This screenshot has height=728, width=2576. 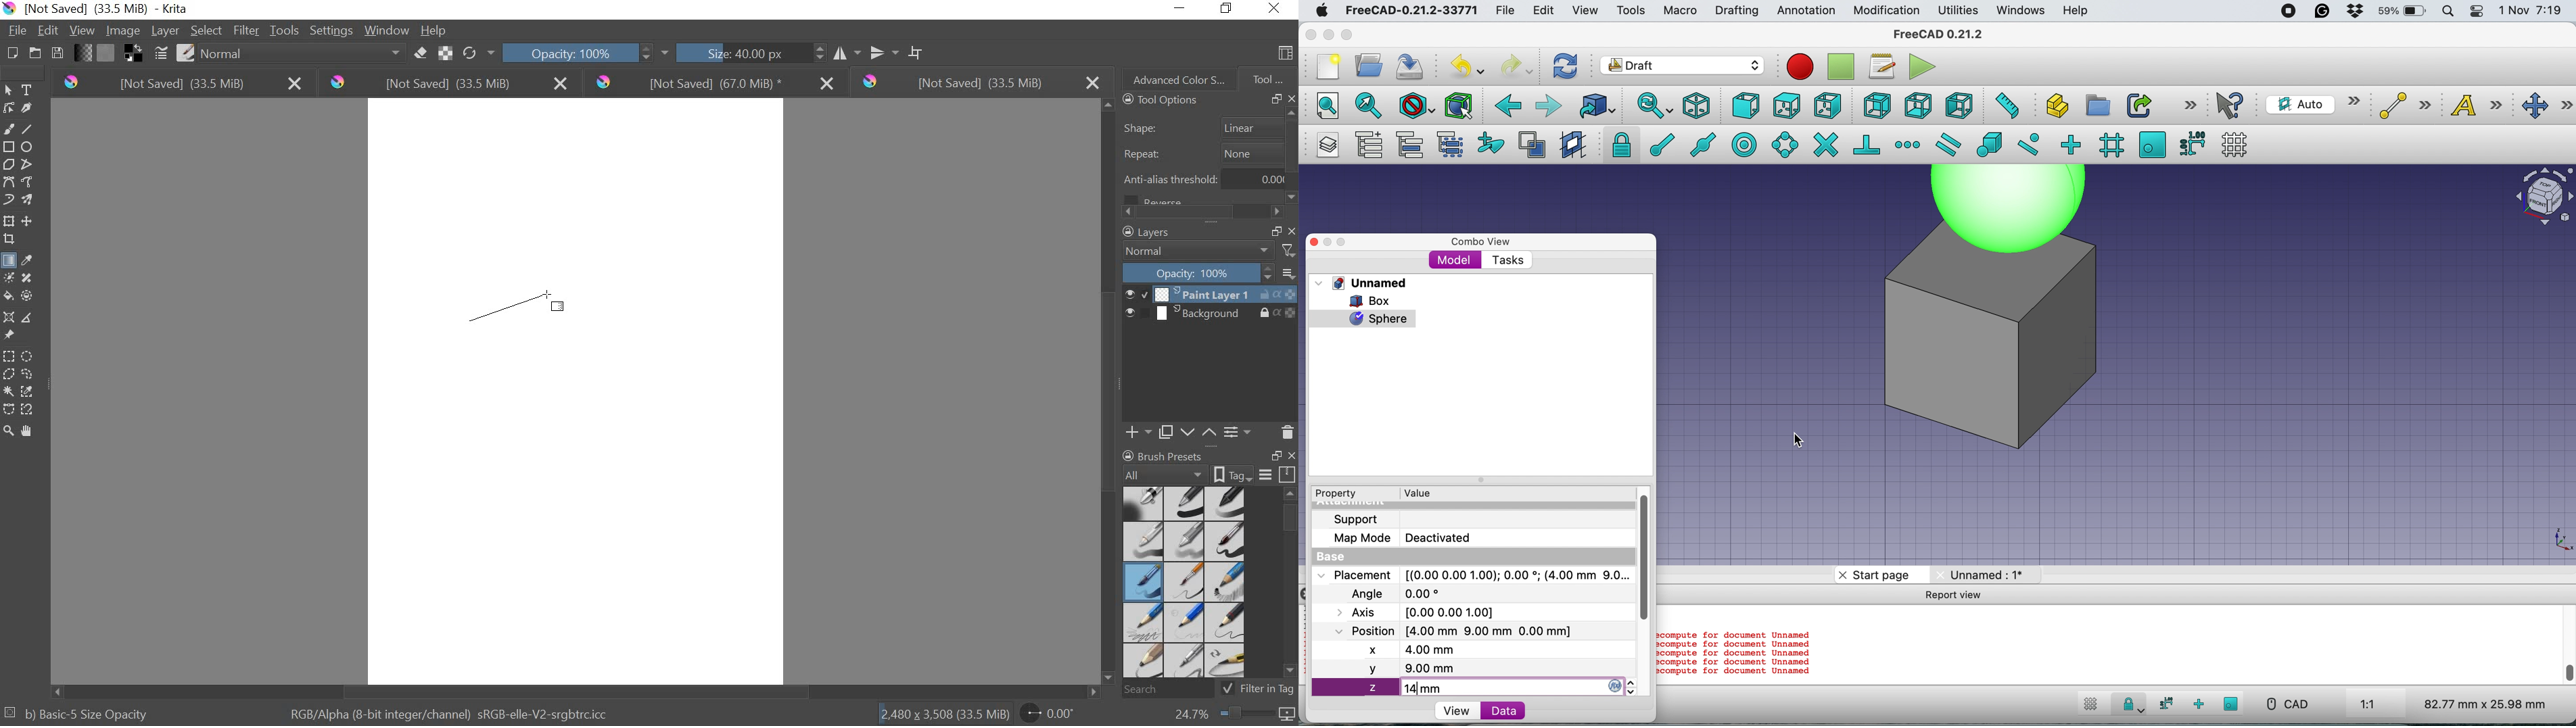 I want to click on close, so click(x=1319, y=241).